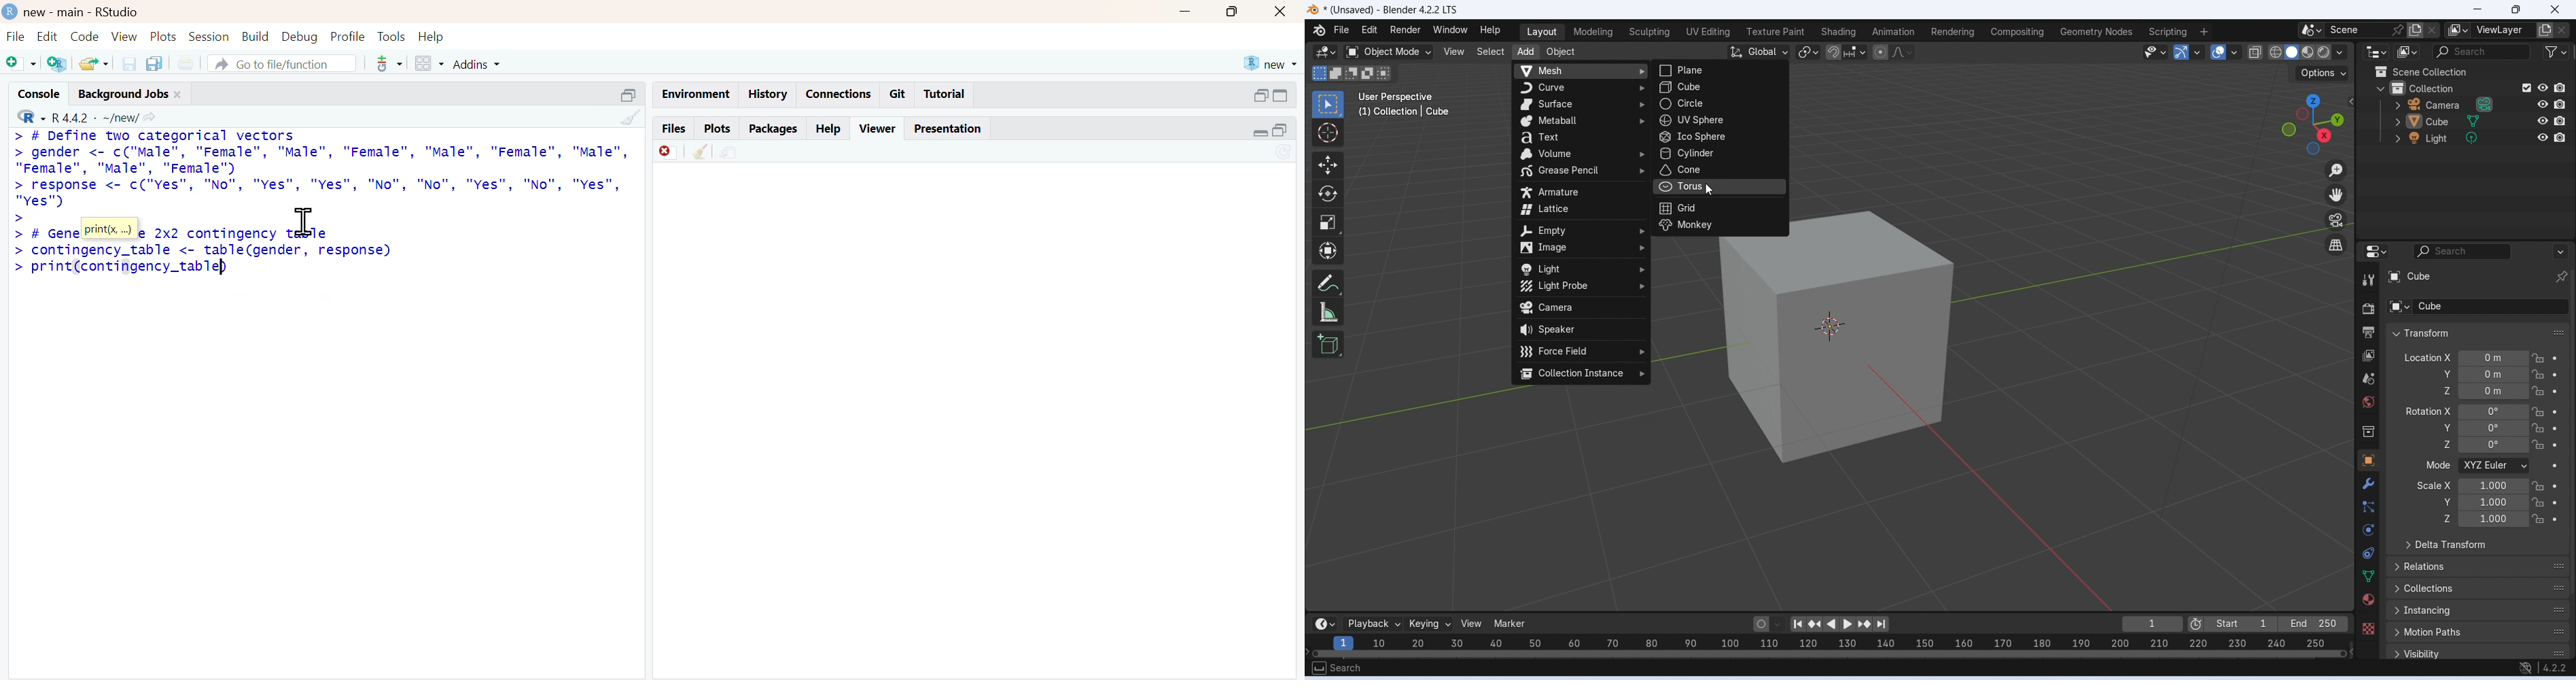  Describe the element at coordinates (2419, 72) in the screenshot. I see `Scene collection` at that location.